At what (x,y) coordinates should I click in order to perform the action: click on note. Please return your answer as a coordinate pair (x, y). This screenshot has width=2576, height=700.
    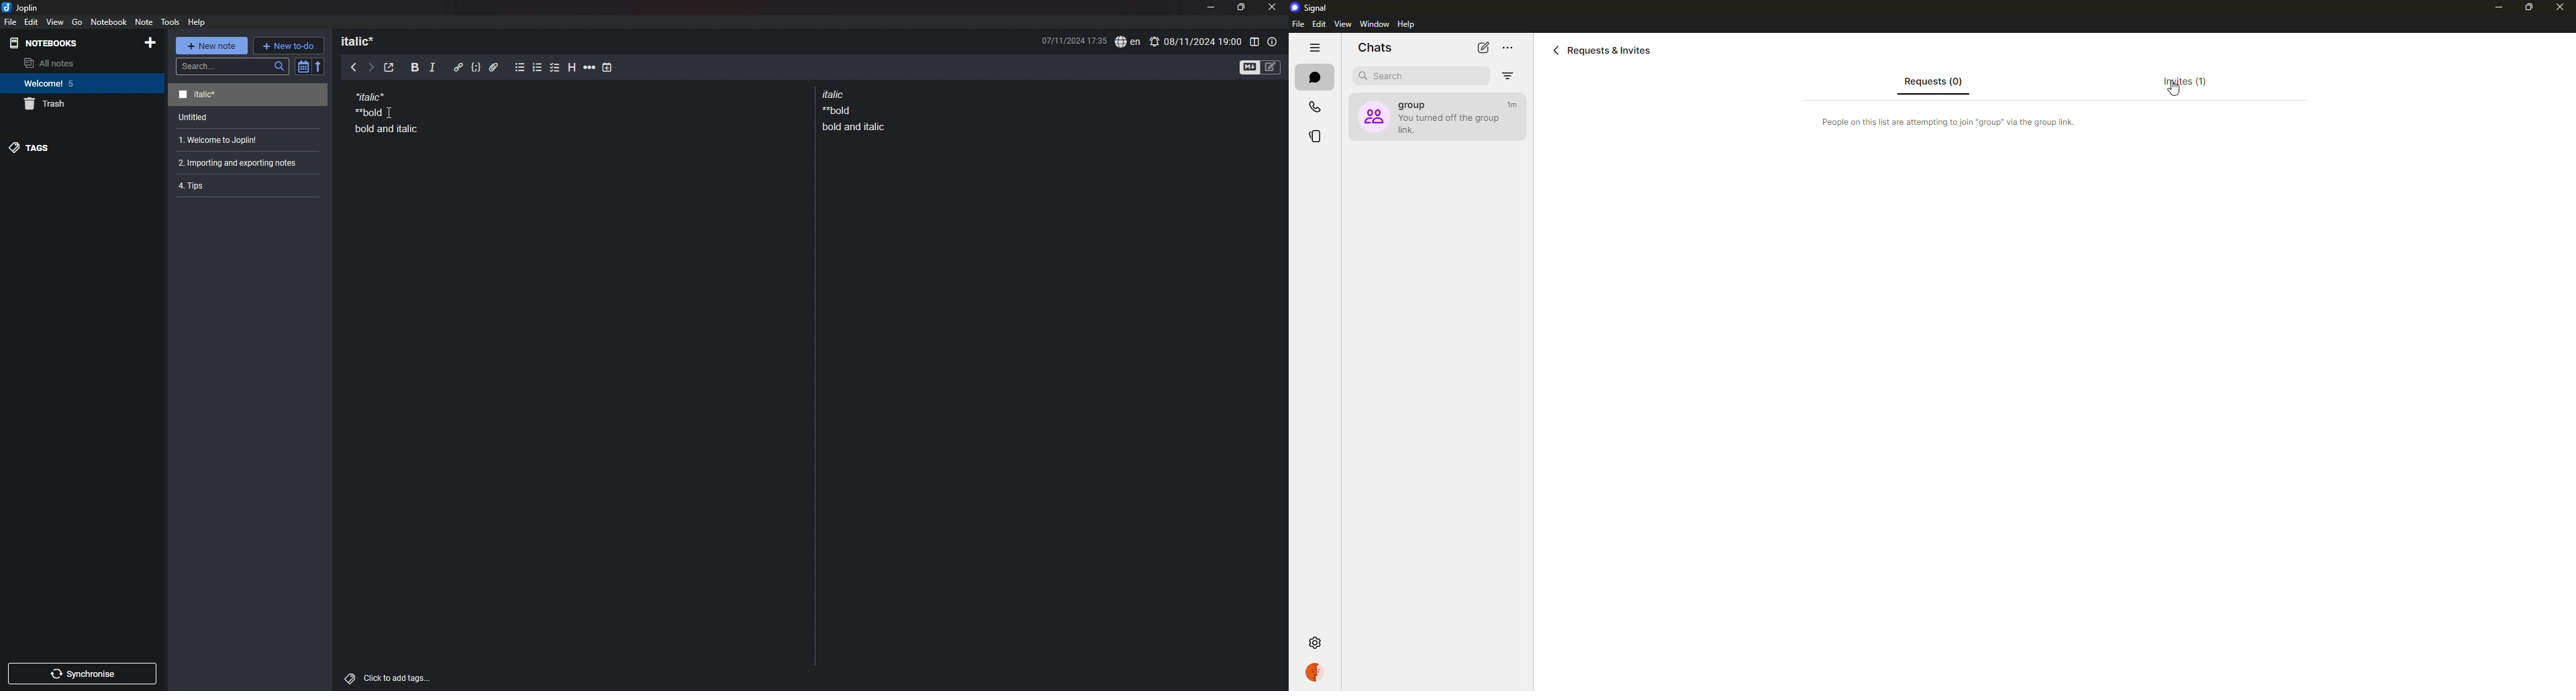
    Looking at the image, I should click on (243, 184).